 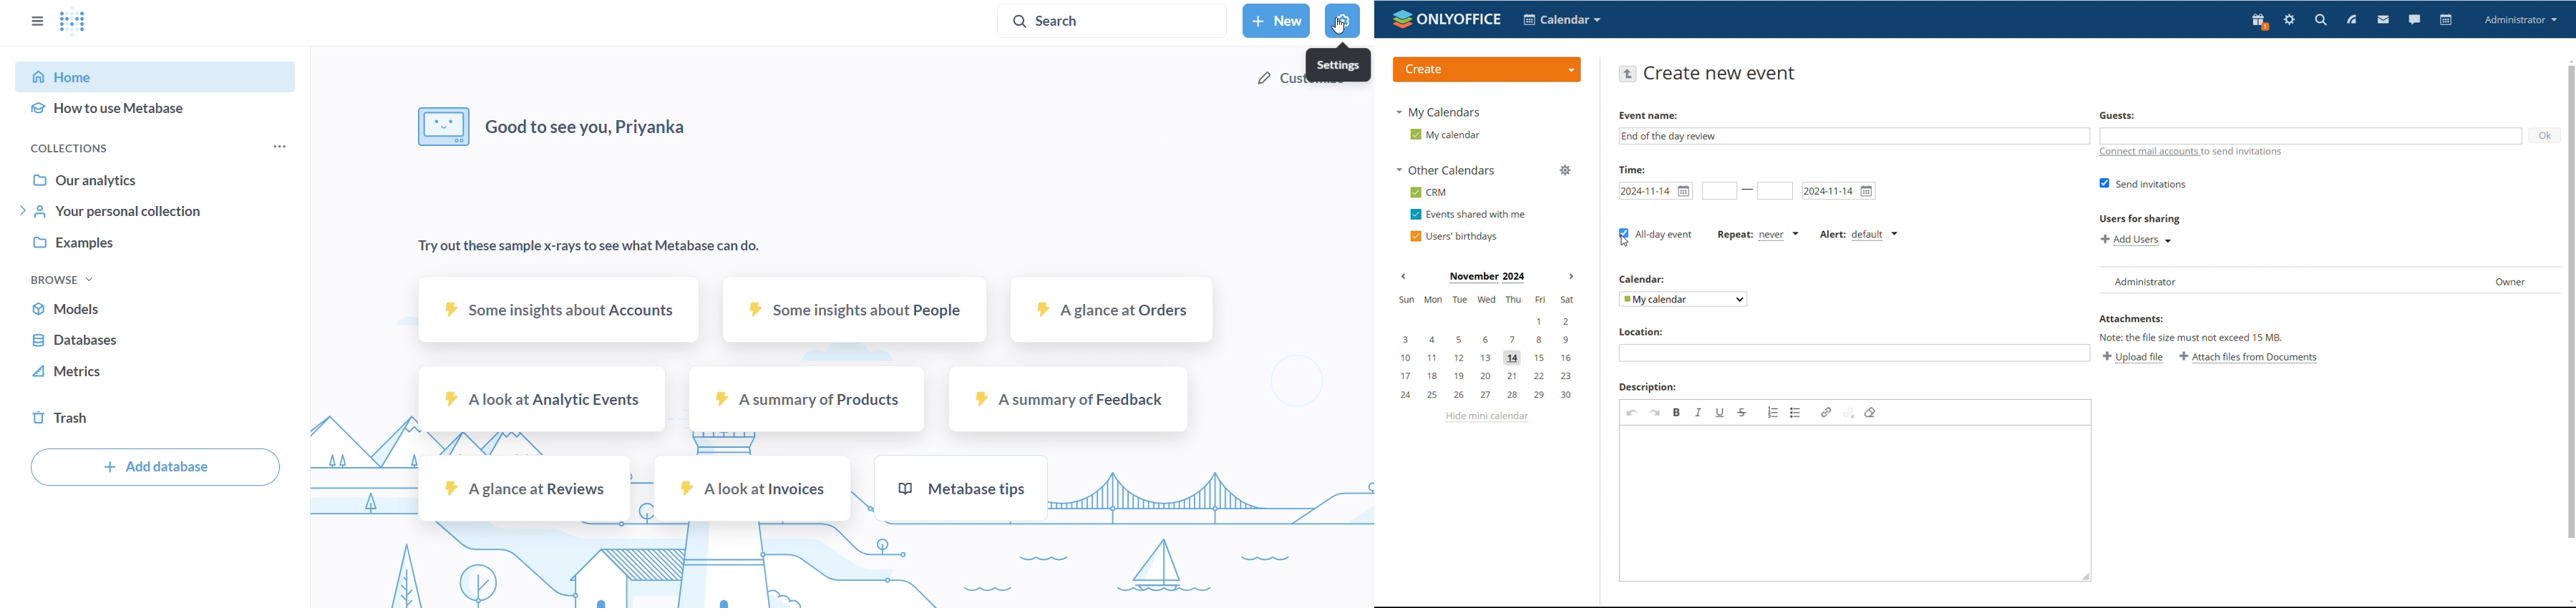 What do you see at coordinates (2383, 21) in the screenshot?
I see `mail` at bounding box center [2383, 21].